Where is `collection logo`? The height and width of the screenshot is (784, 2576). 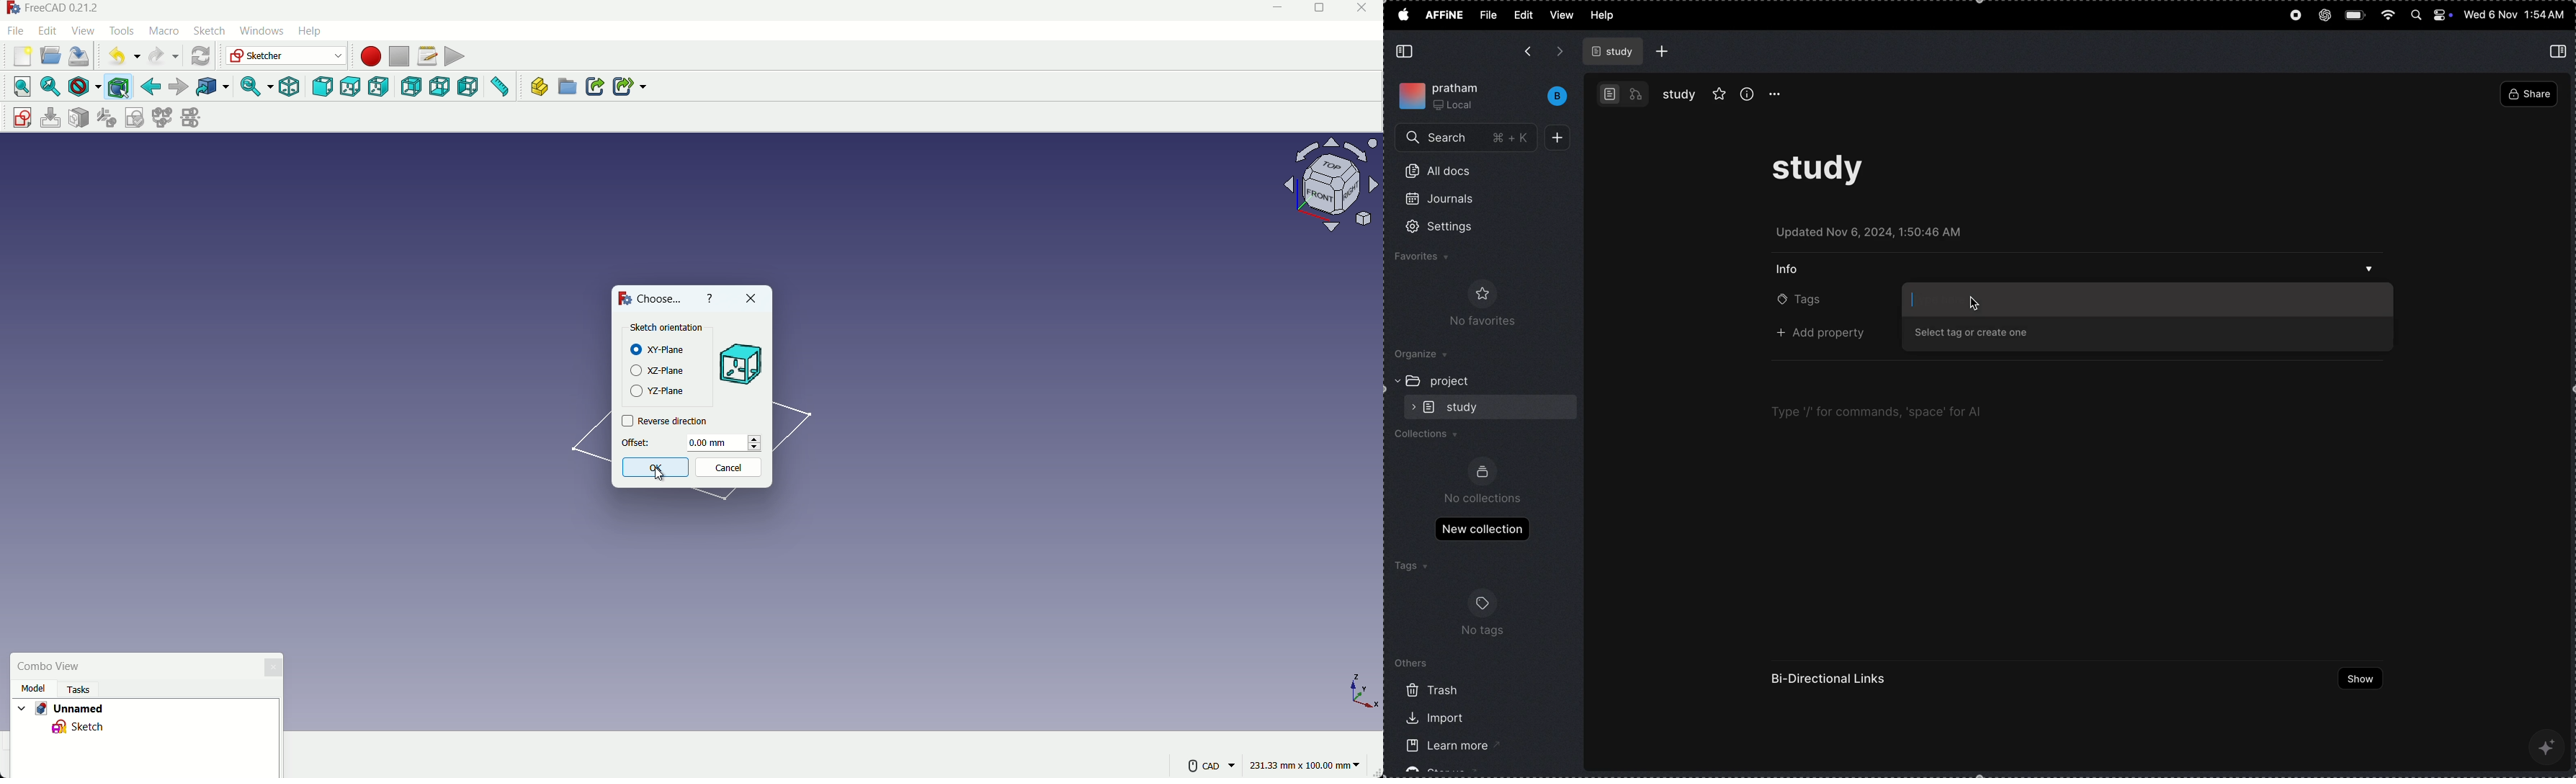 collection logo is located at coordinates (1482, 472).